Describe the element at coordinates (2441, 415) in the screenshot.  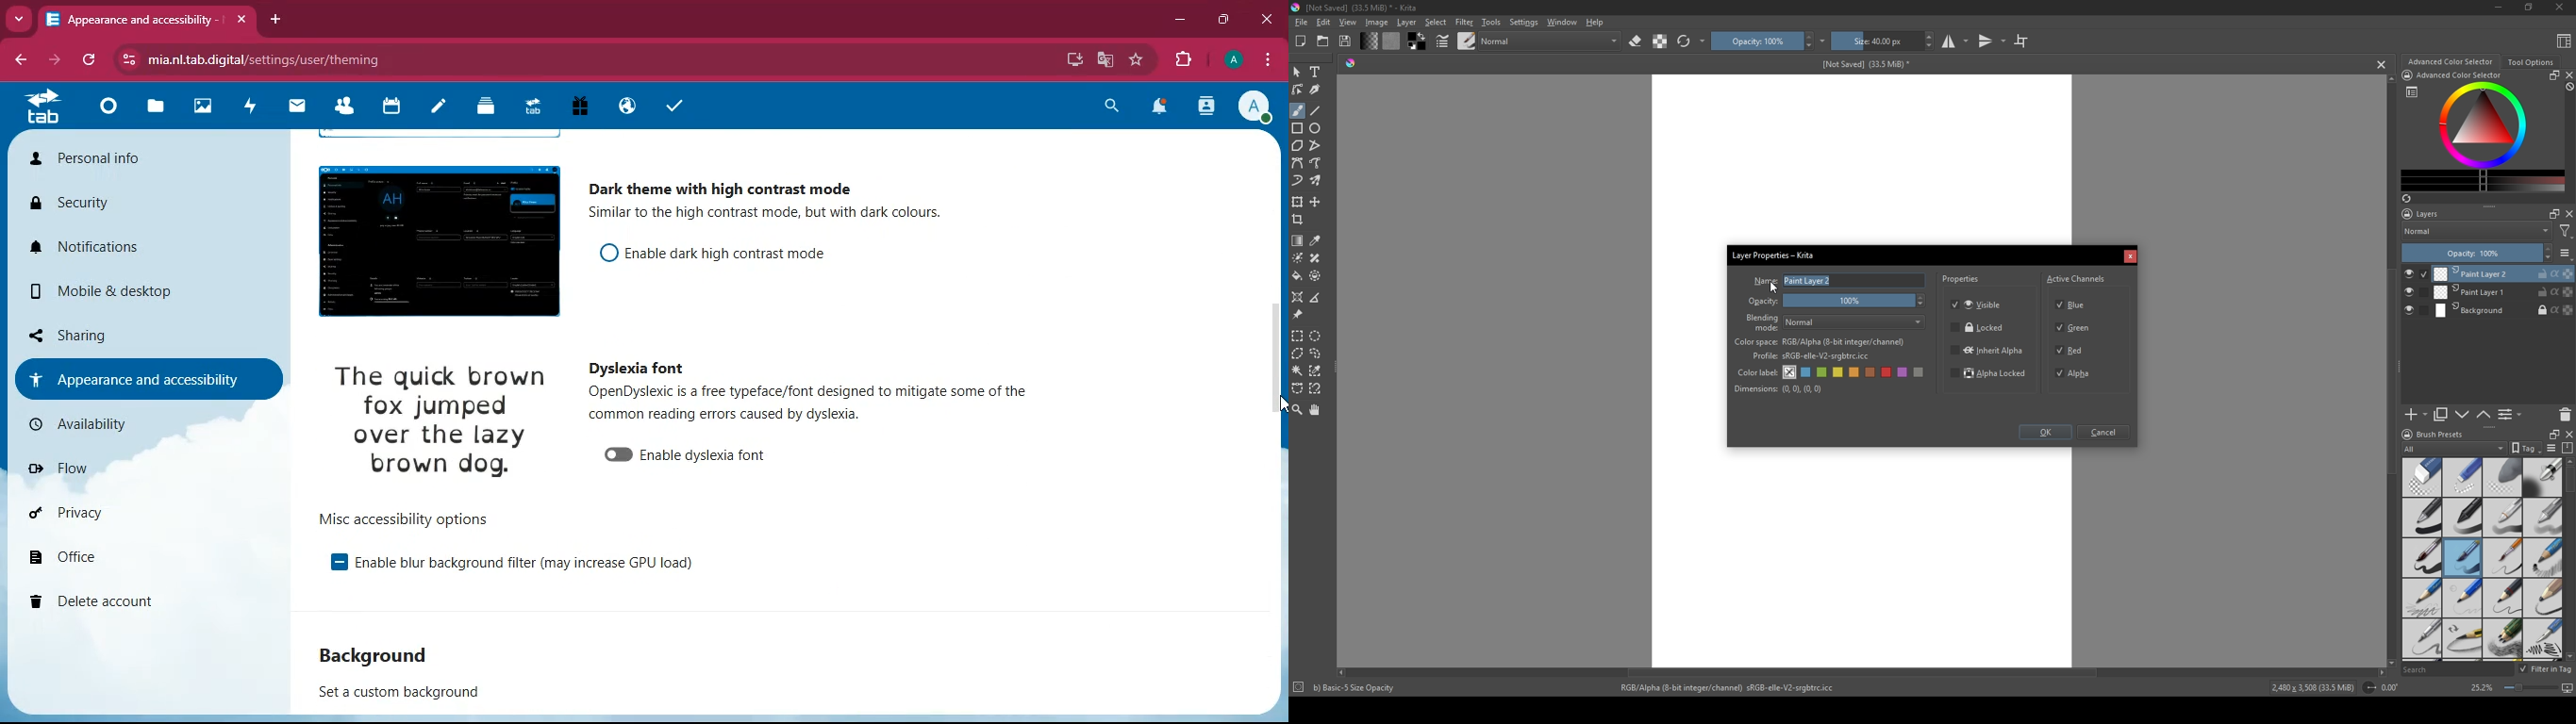
I see `copy` at that location.